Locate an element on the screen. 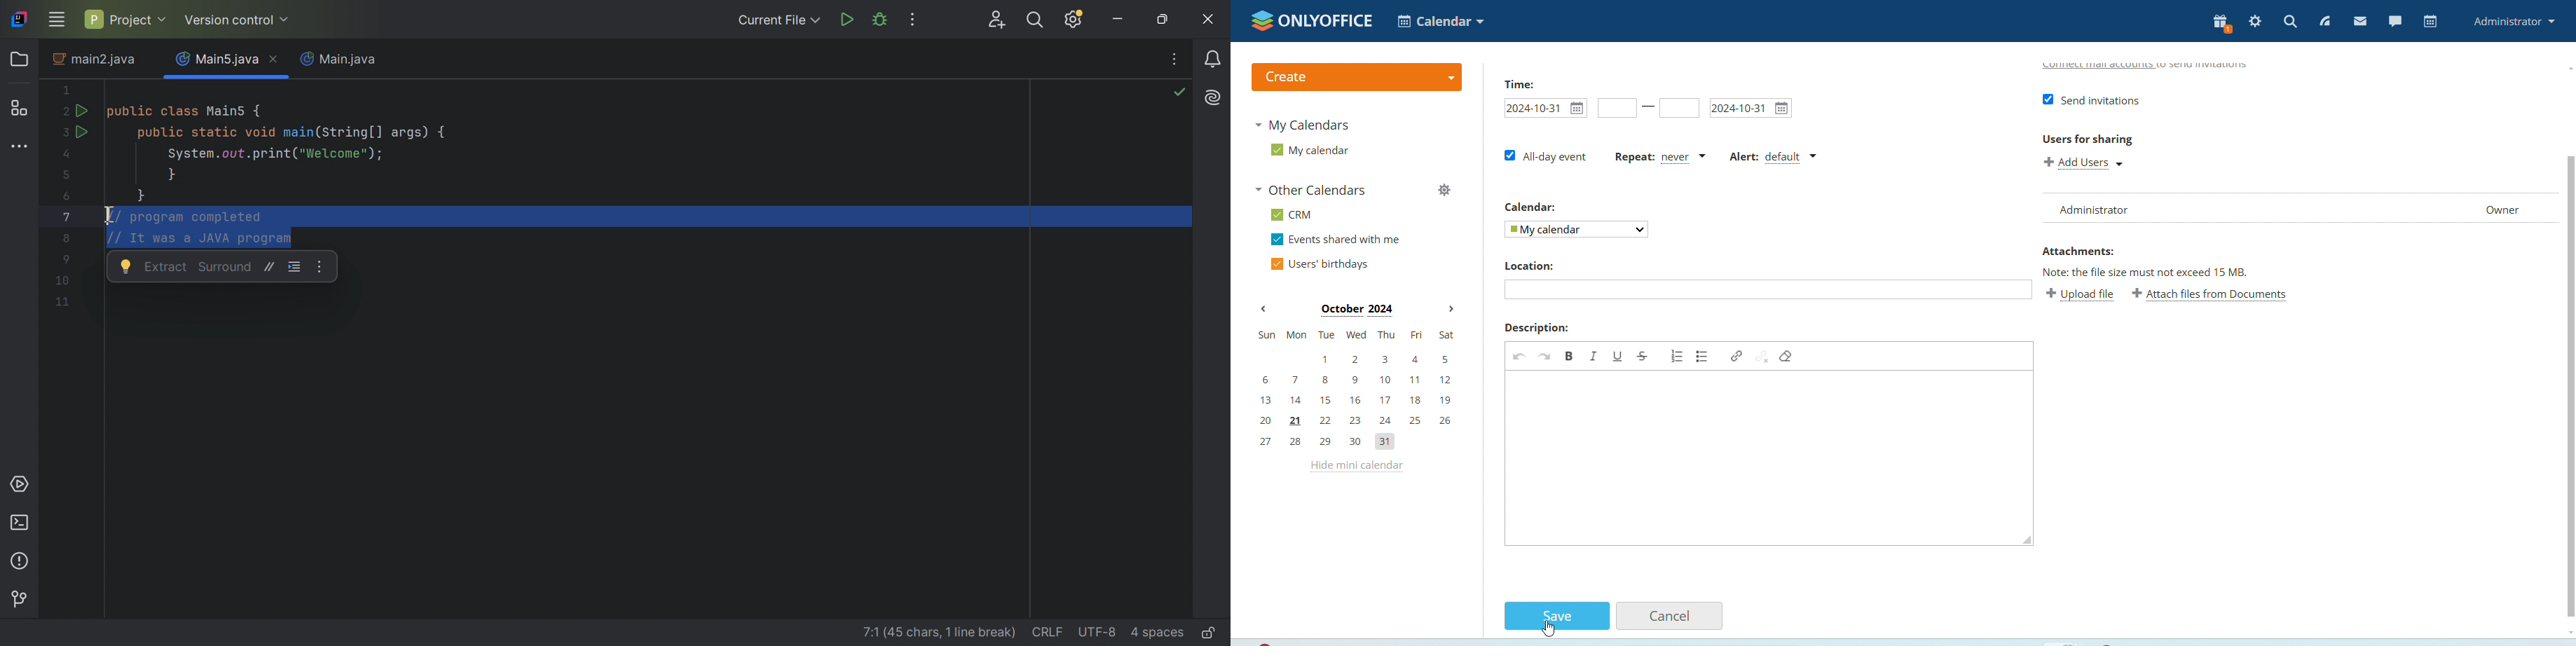 This screenshot has height=672, width=2576. present is located at coordinates (2222, 24).